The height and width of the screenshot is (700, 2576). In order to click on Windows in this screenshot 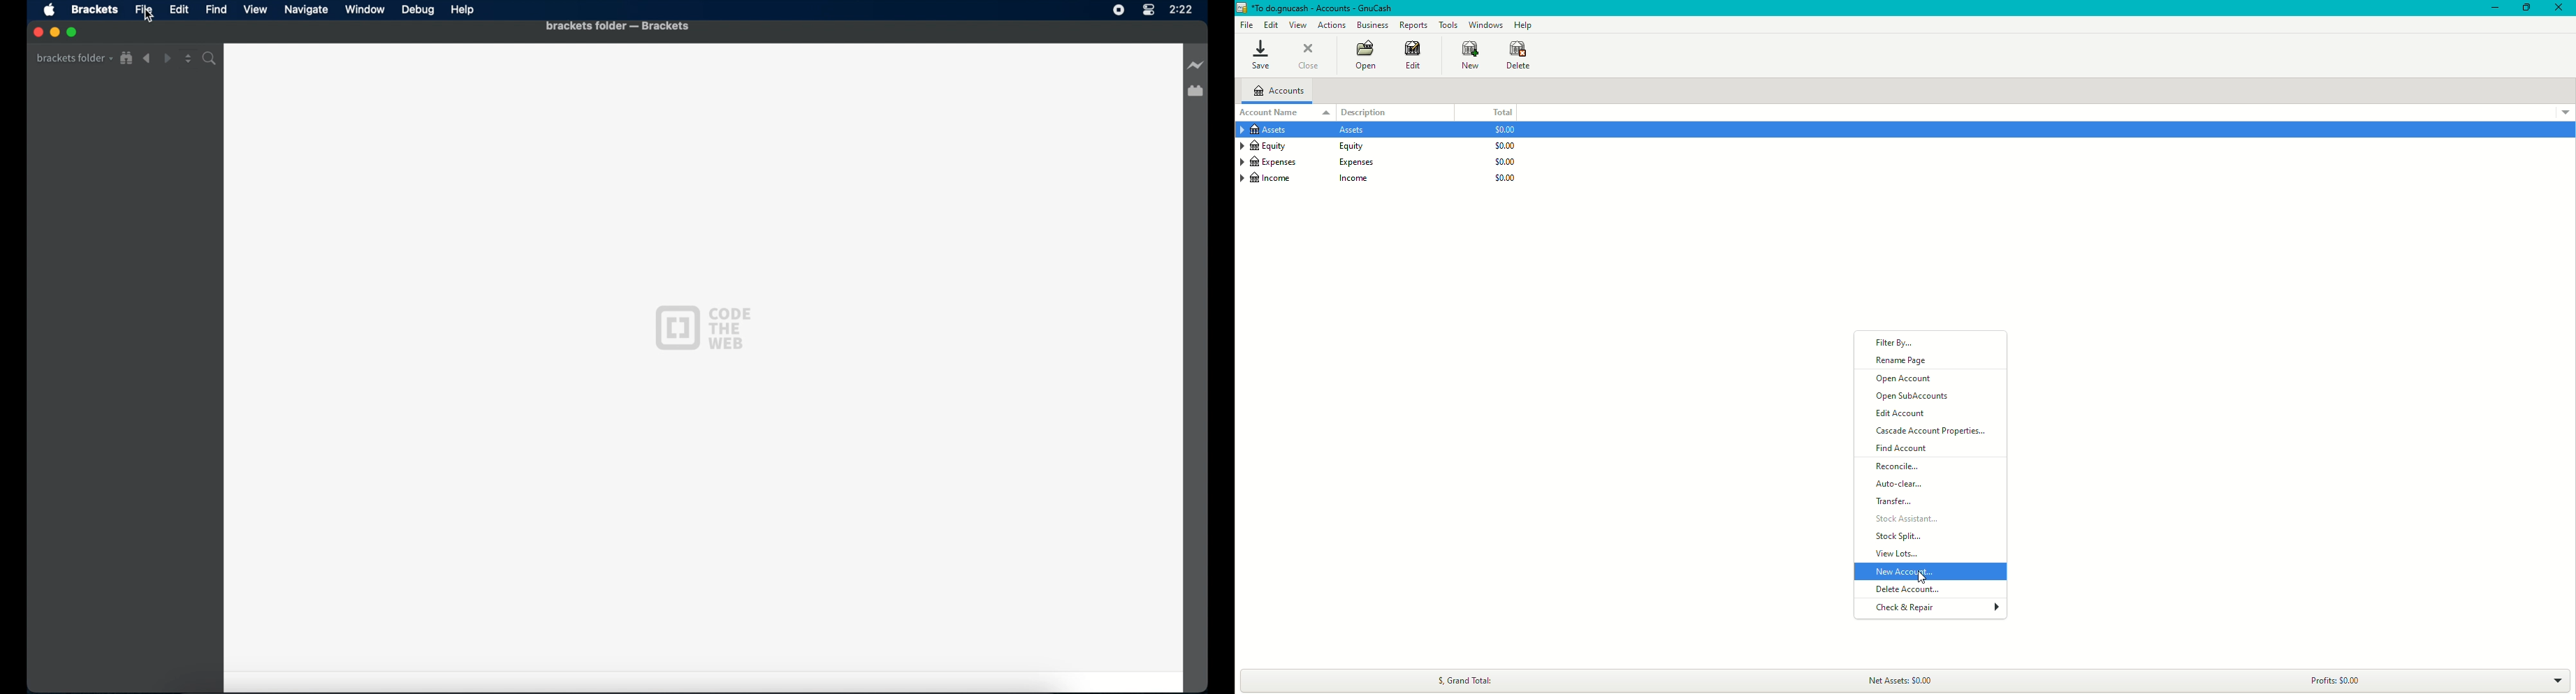, I will do `click(1485, 24)`.